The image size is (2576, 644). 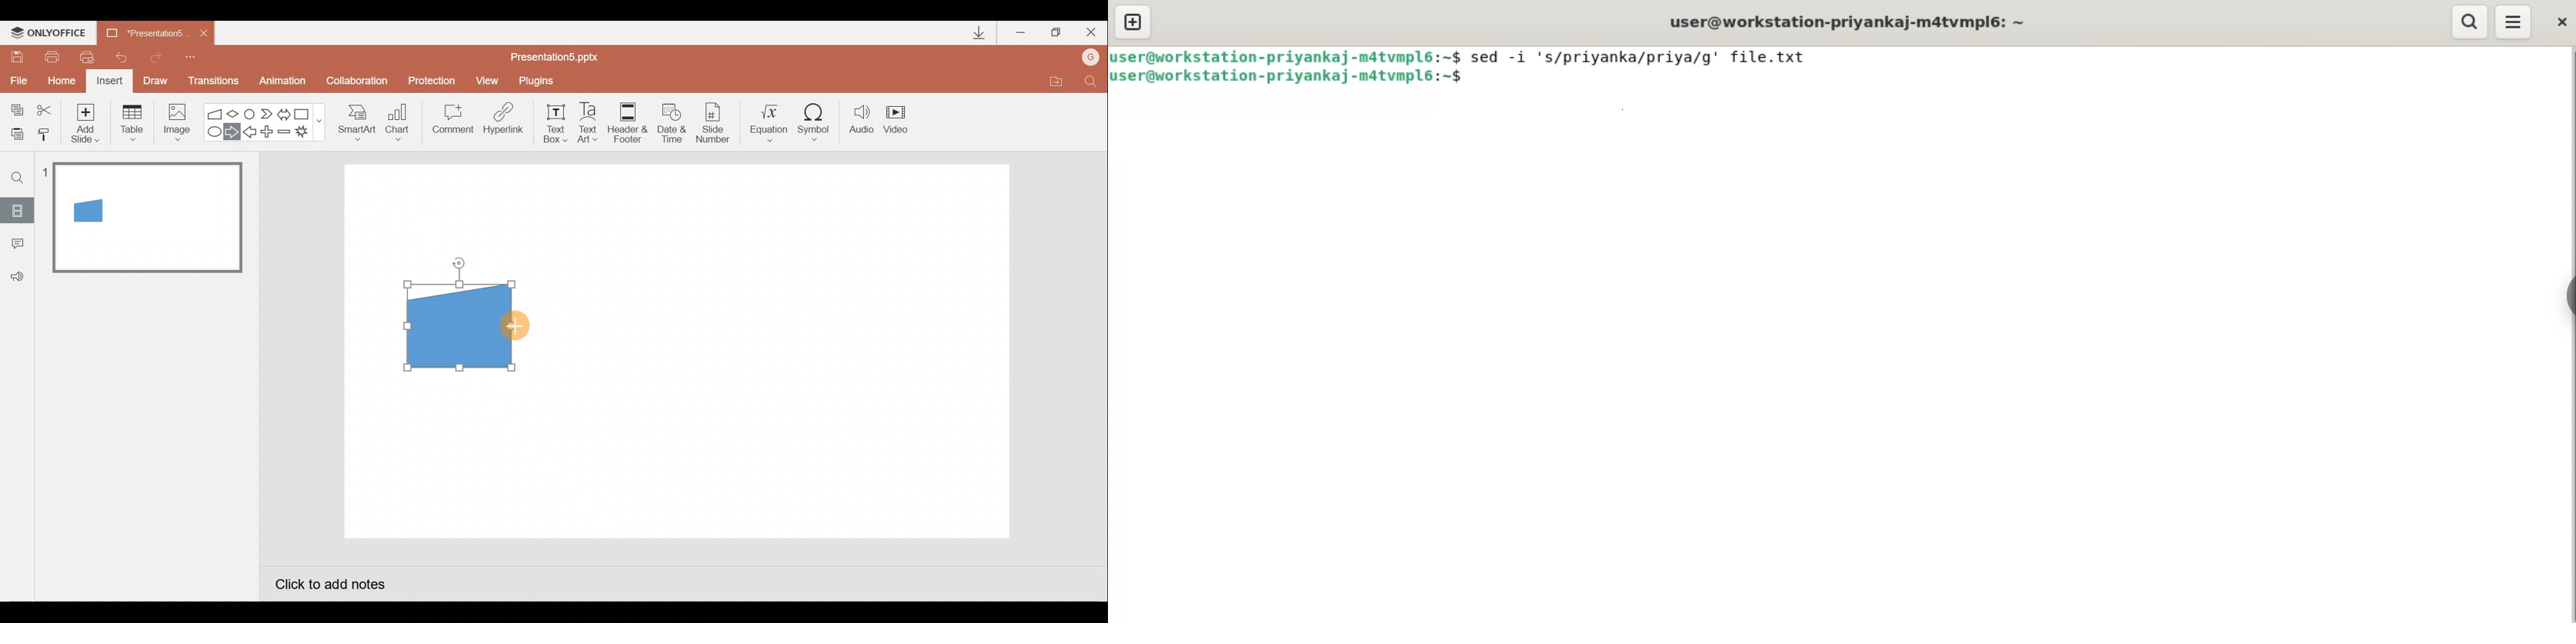 What do you see at coordinates (562, 54) in the screenshot?
I see `Presentation5.pptx` at bounding box center [562, 54].